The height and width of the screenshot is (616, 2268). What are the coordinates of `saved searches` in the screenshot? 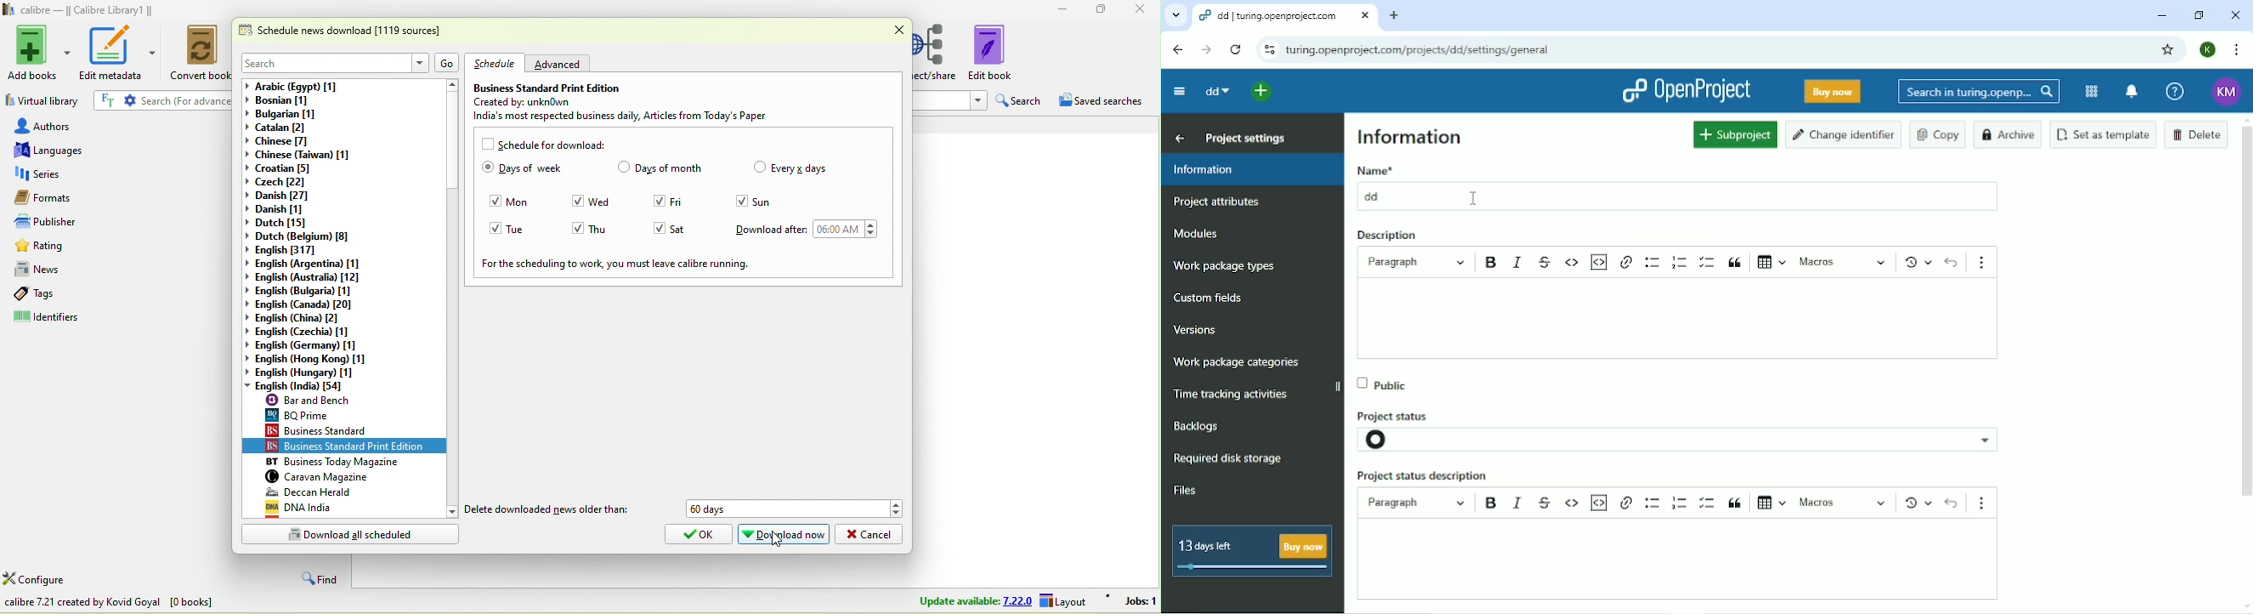 It's located at (1102, 100).